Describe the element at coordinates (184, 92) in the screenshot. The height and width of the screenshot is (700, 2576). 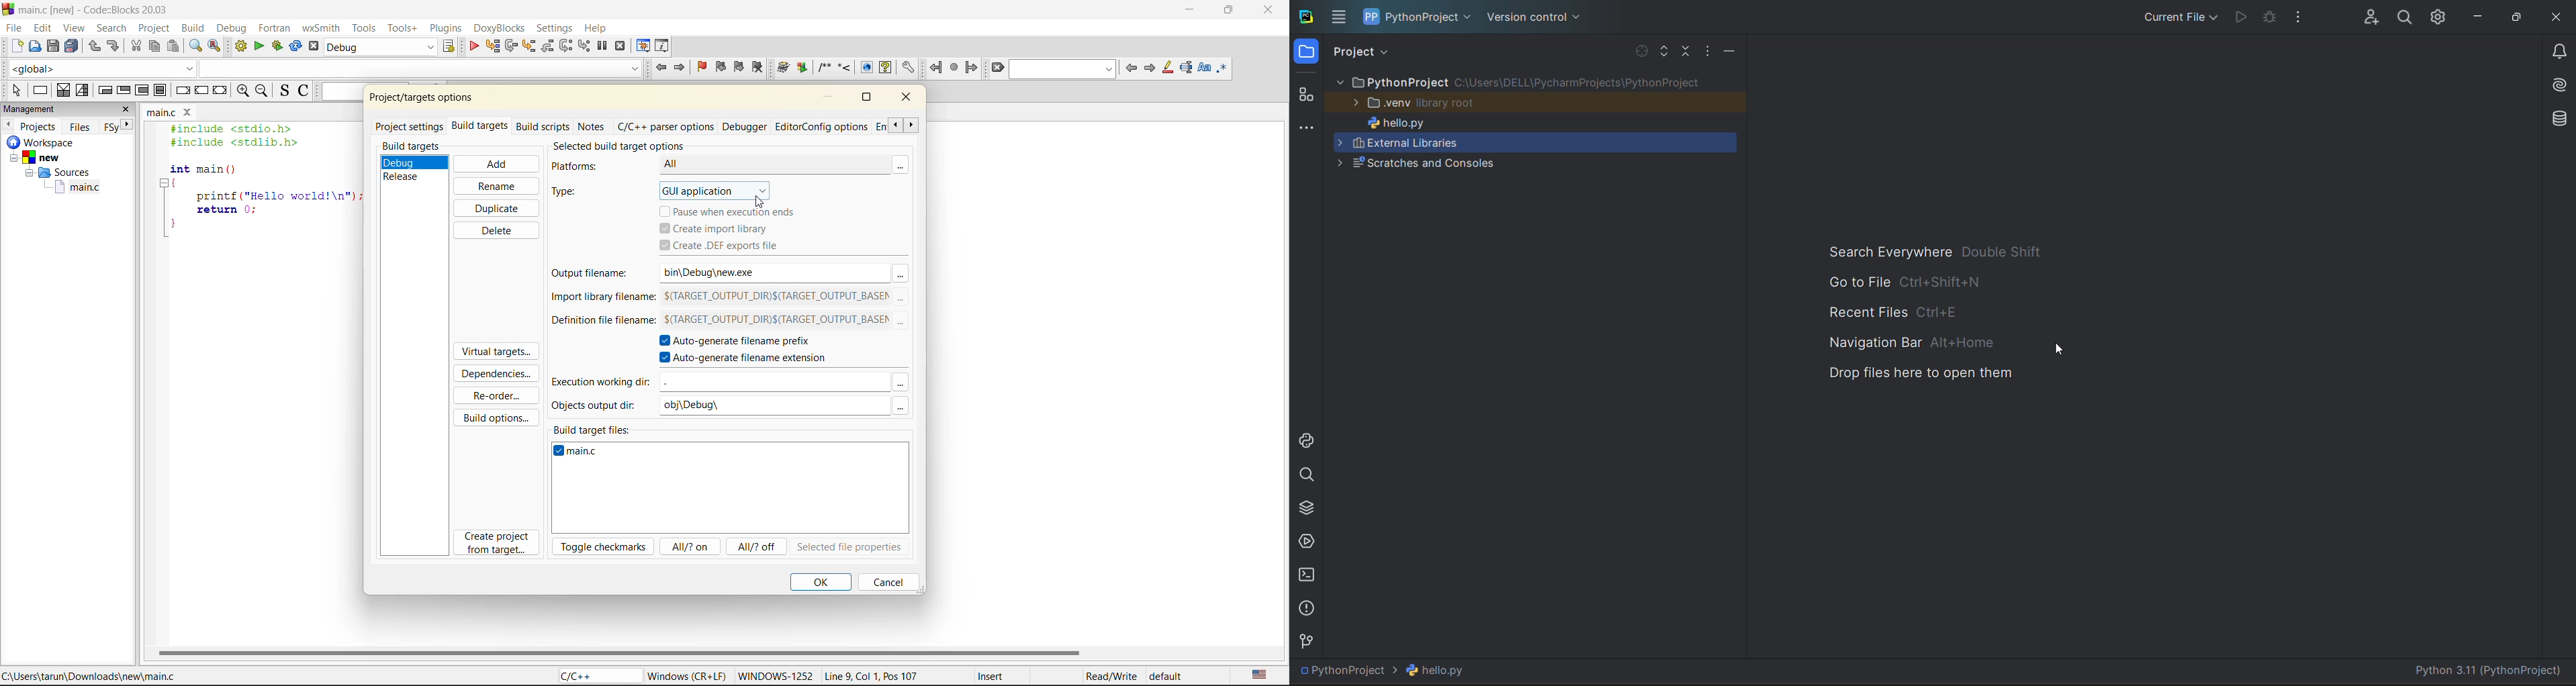
I see `break instruction` at that location.